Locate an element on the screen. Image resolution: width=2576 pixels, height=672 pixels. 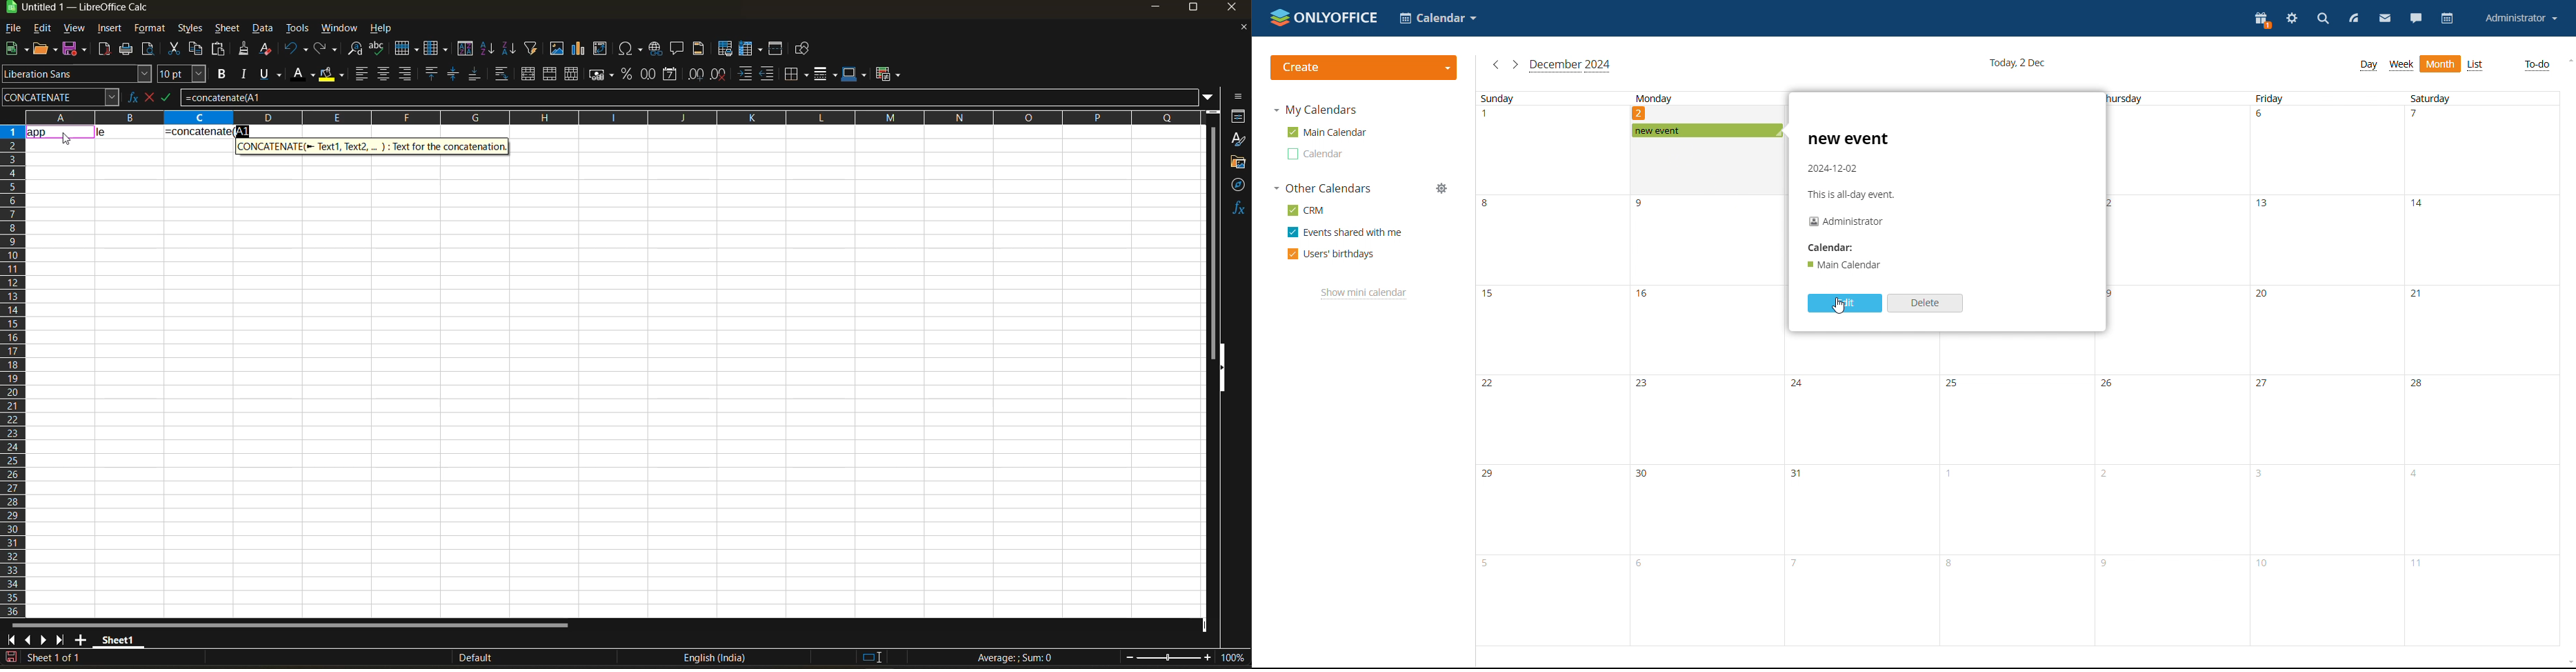
Default is located at coordinates (464, 658).